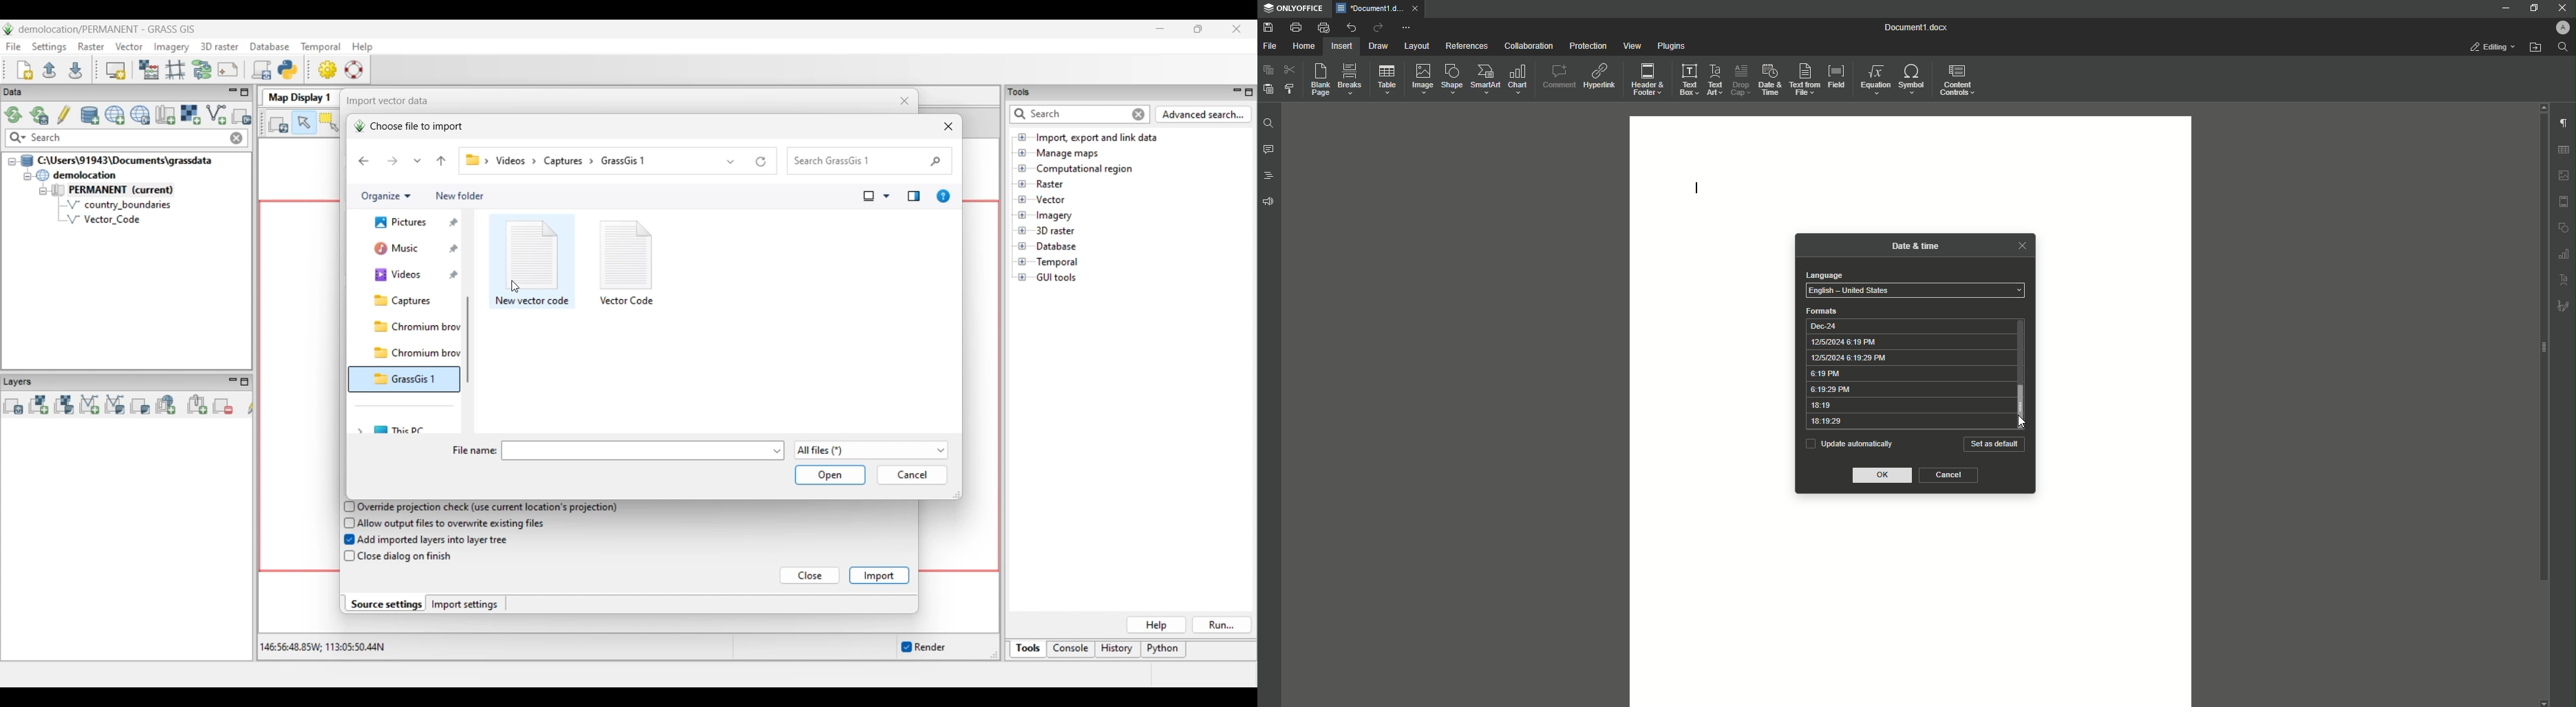 This screenshot has height=728, width=2576. What do you see at coordinates (1268, 150) in the screenshot?
I see `Comments` at bounding box center [1268, 150].